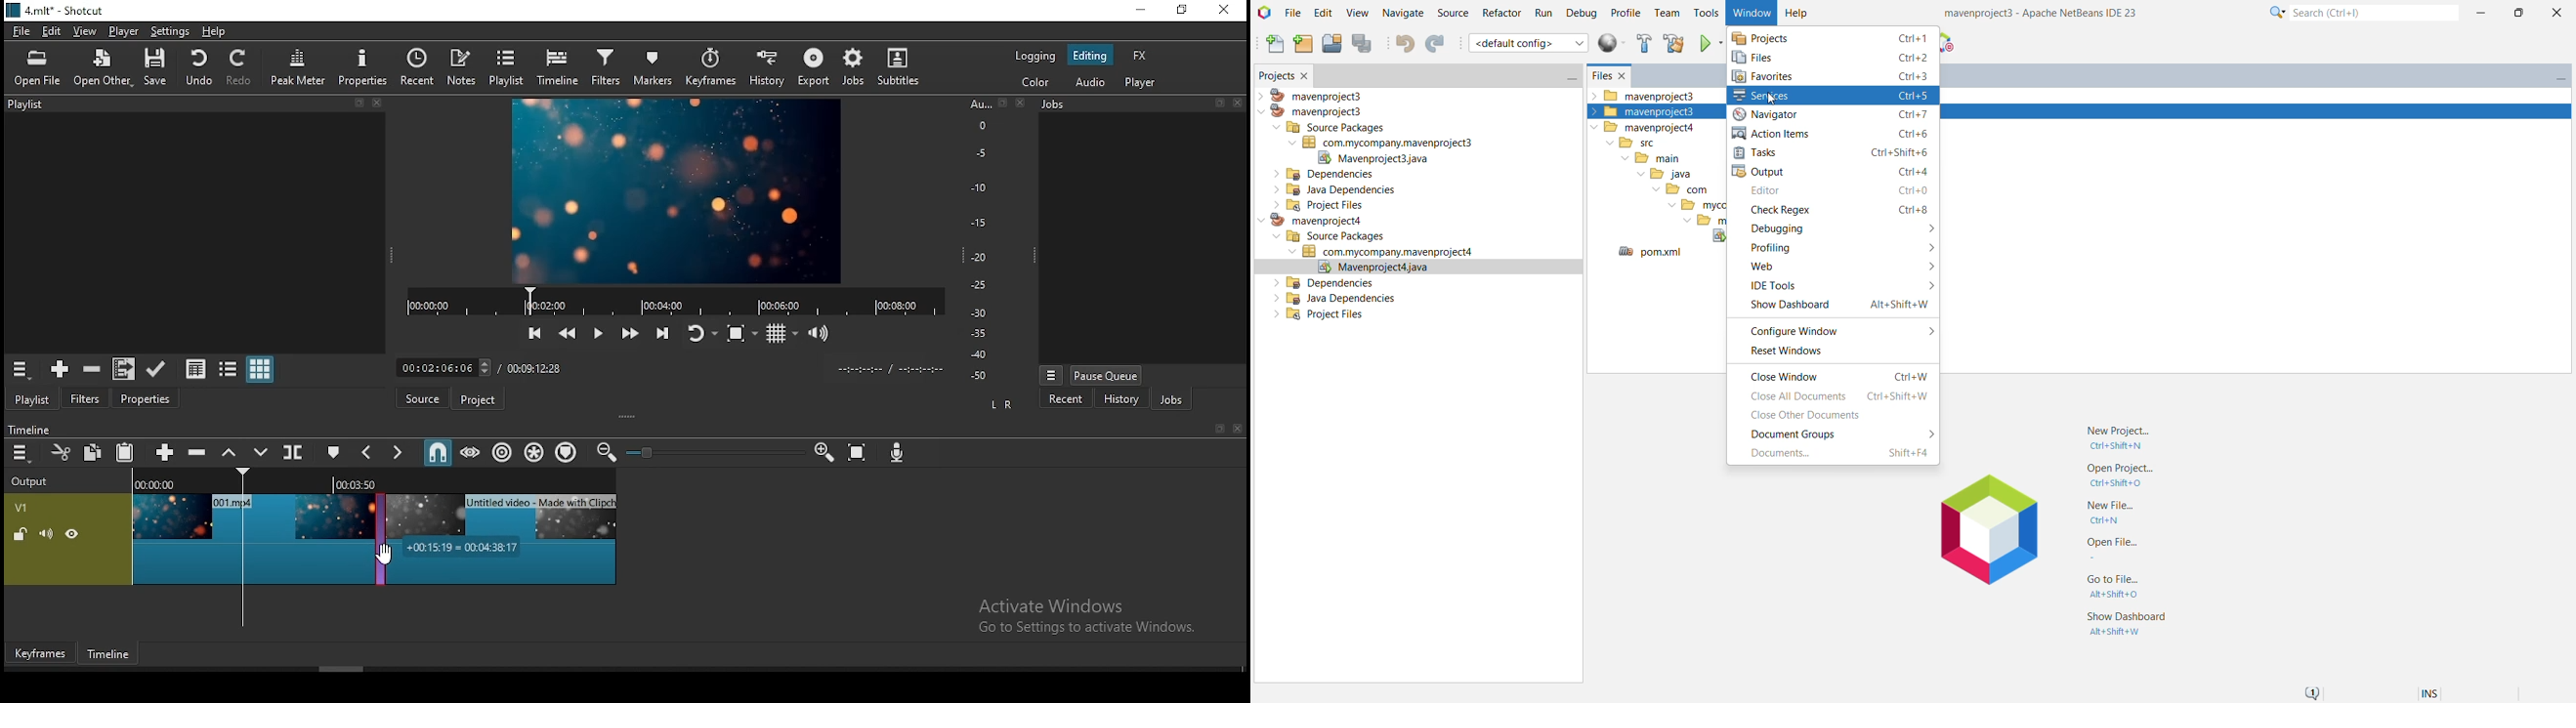 The image size is (2576, 728). I want to click on show volume control, so click(818, 335).